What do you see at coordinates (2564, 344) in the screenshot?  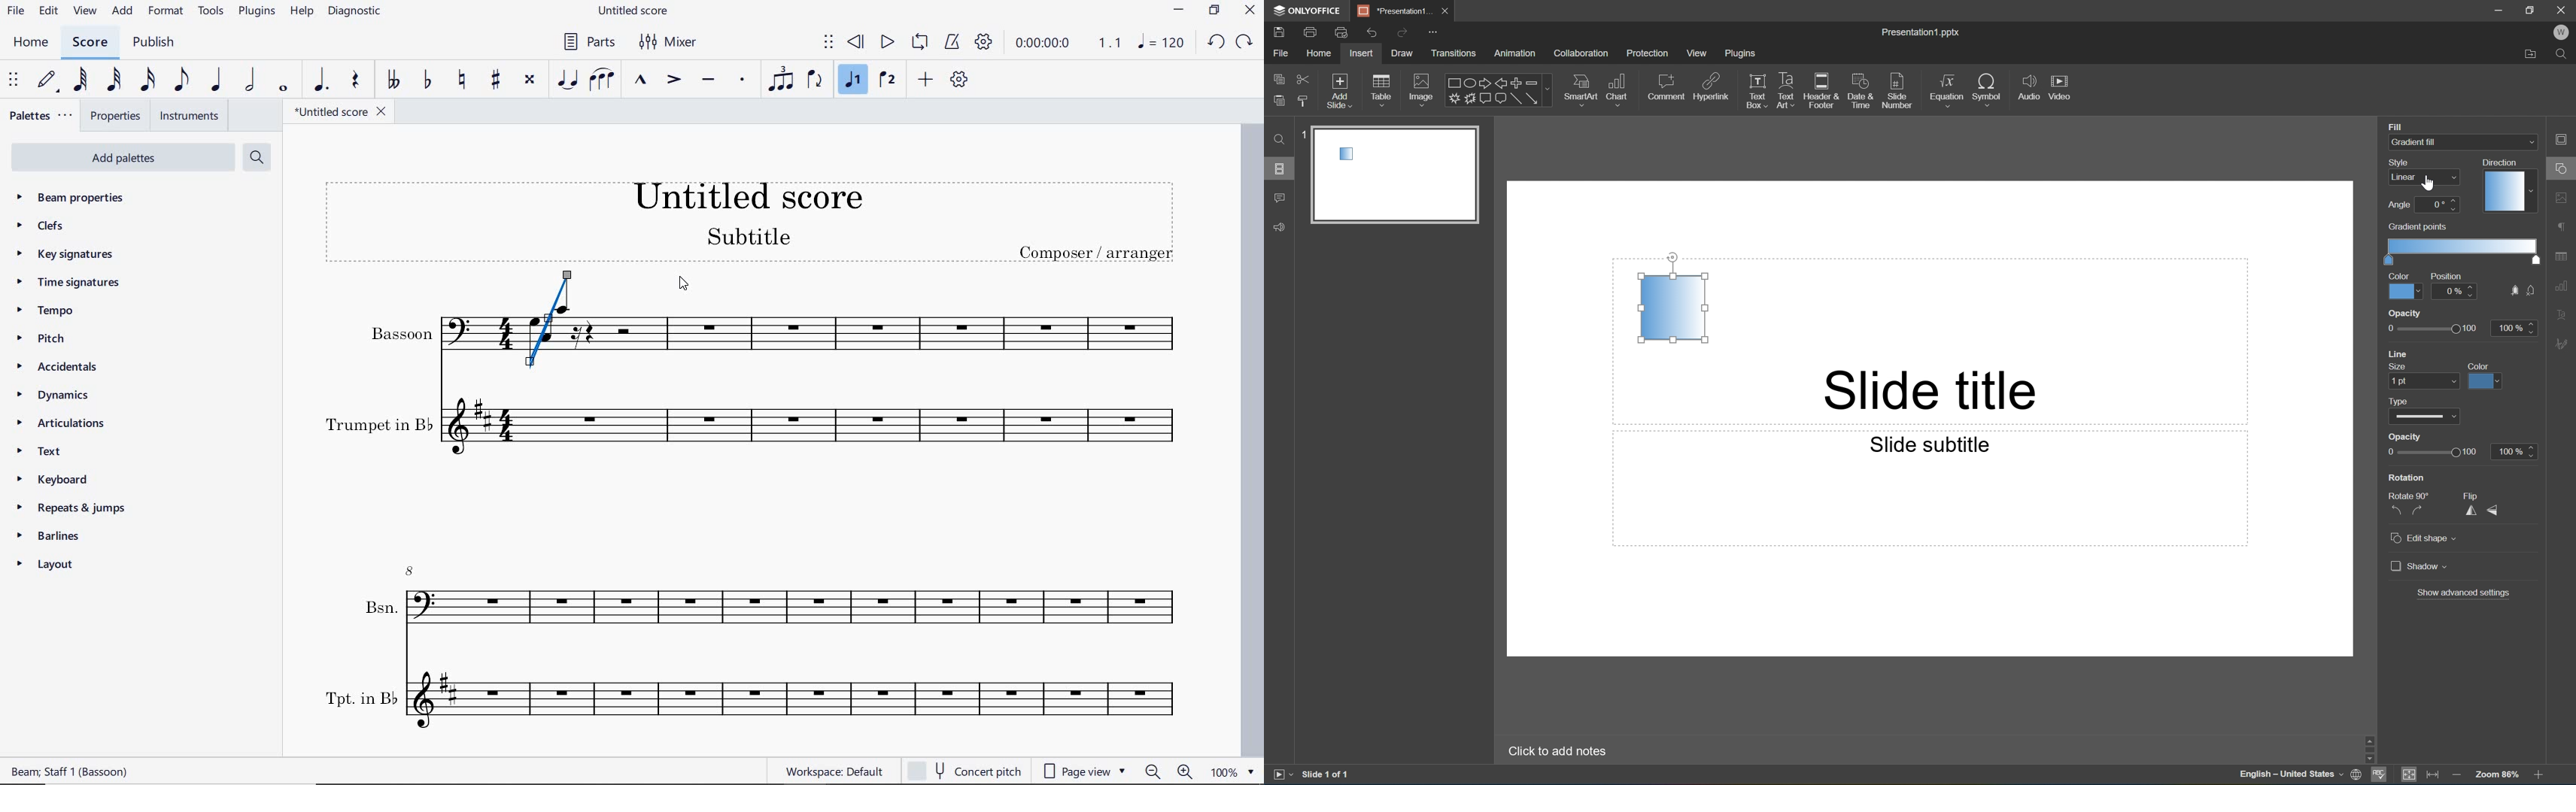 I see `Signature settings` at bounding box center [2564, 344].